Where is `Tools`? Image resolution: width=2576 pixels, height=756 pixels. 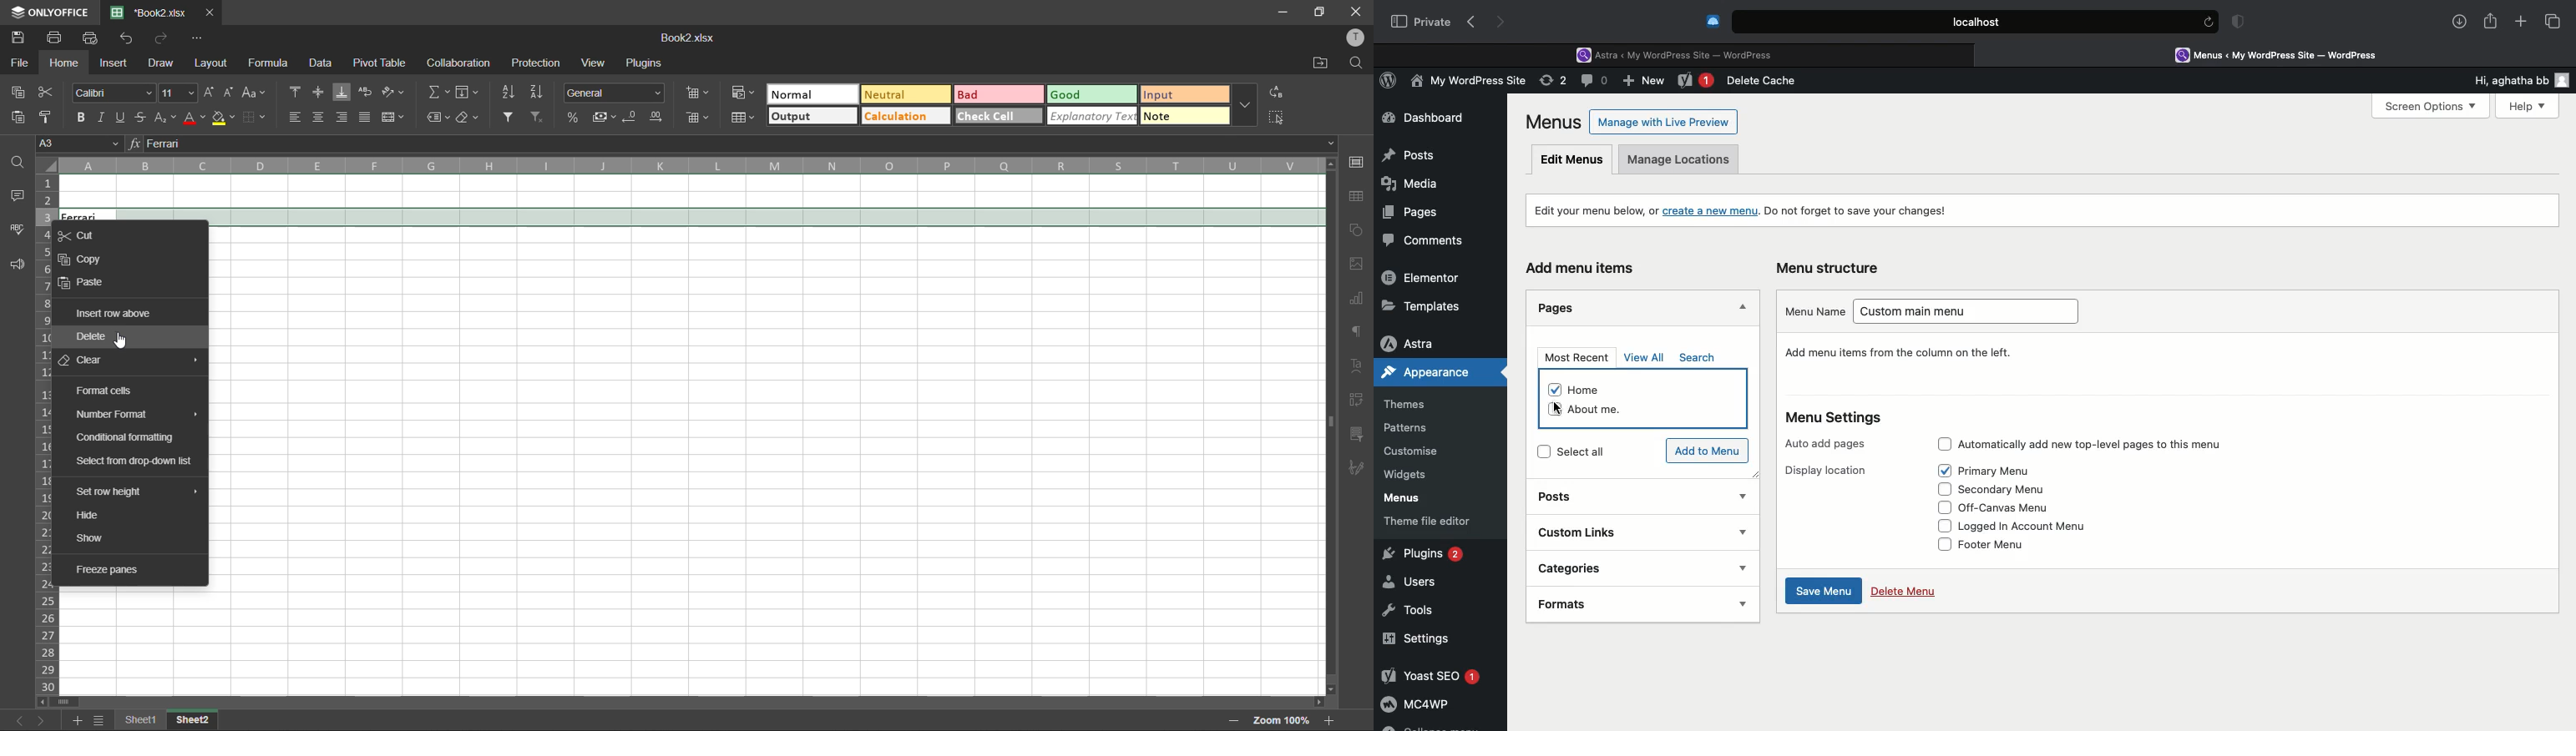 Tools is located at coordinates (1409, 607).